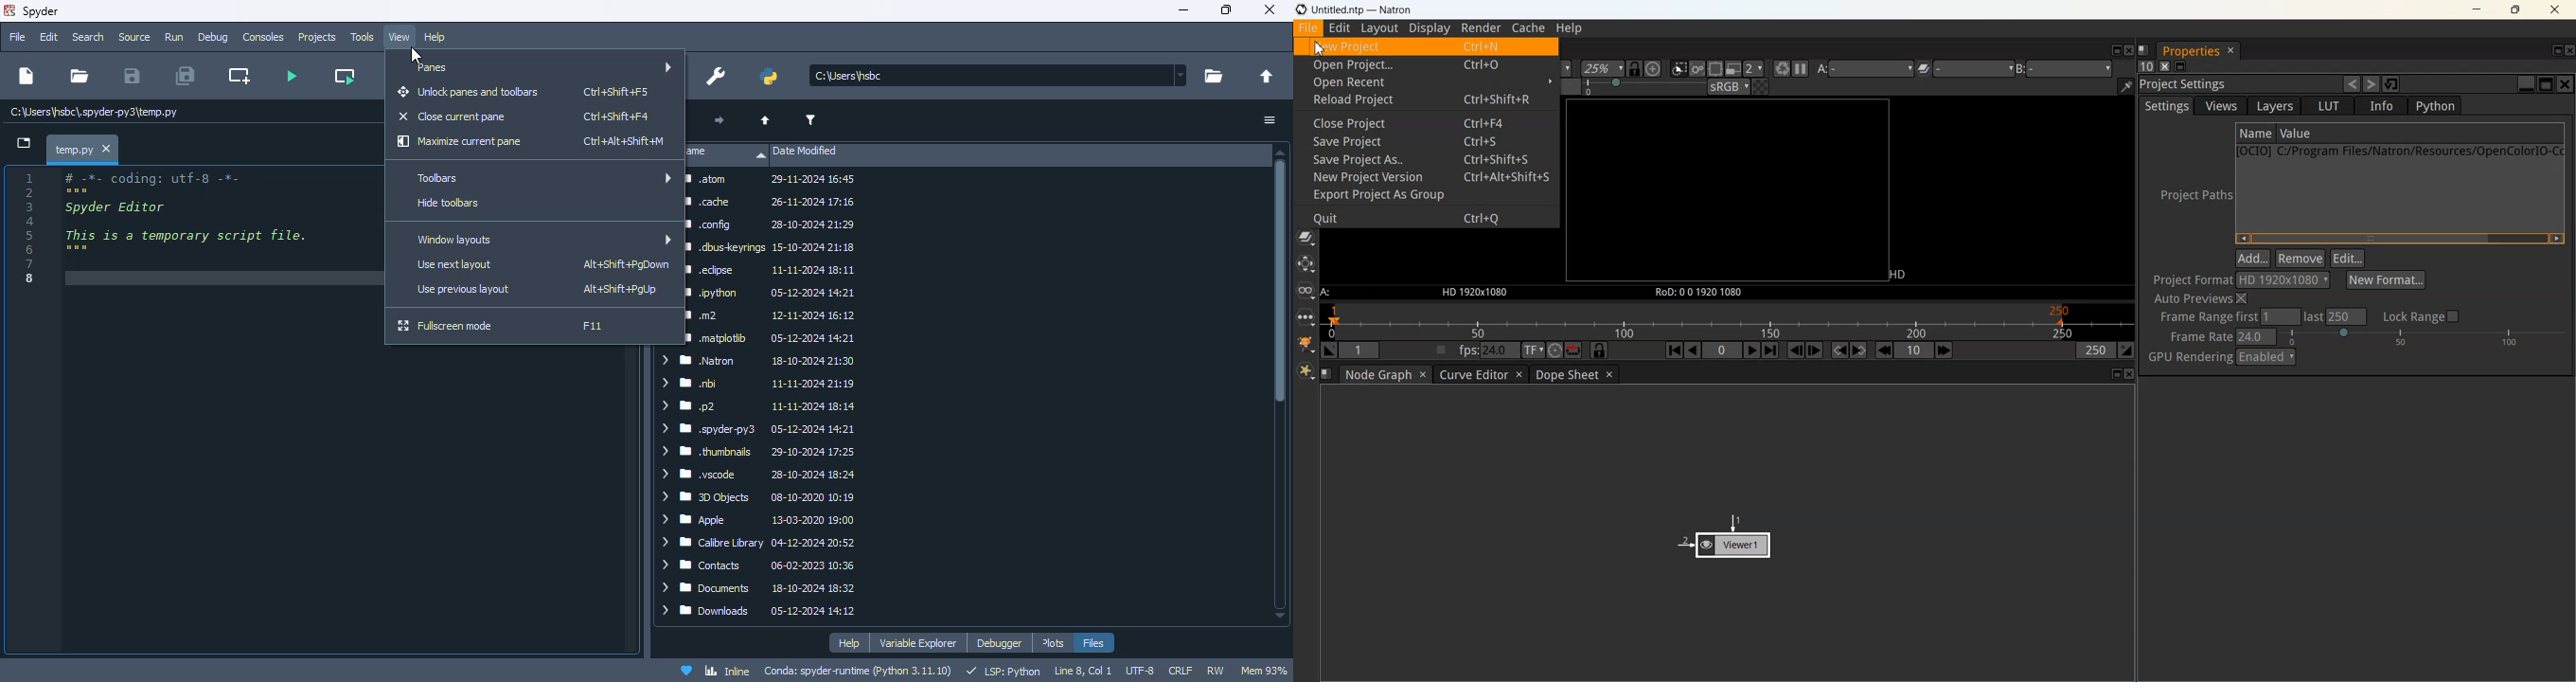  Describe the element at coordinates (470, 92) in the screenshot. I see `unlock panes and toolbars` at that location.